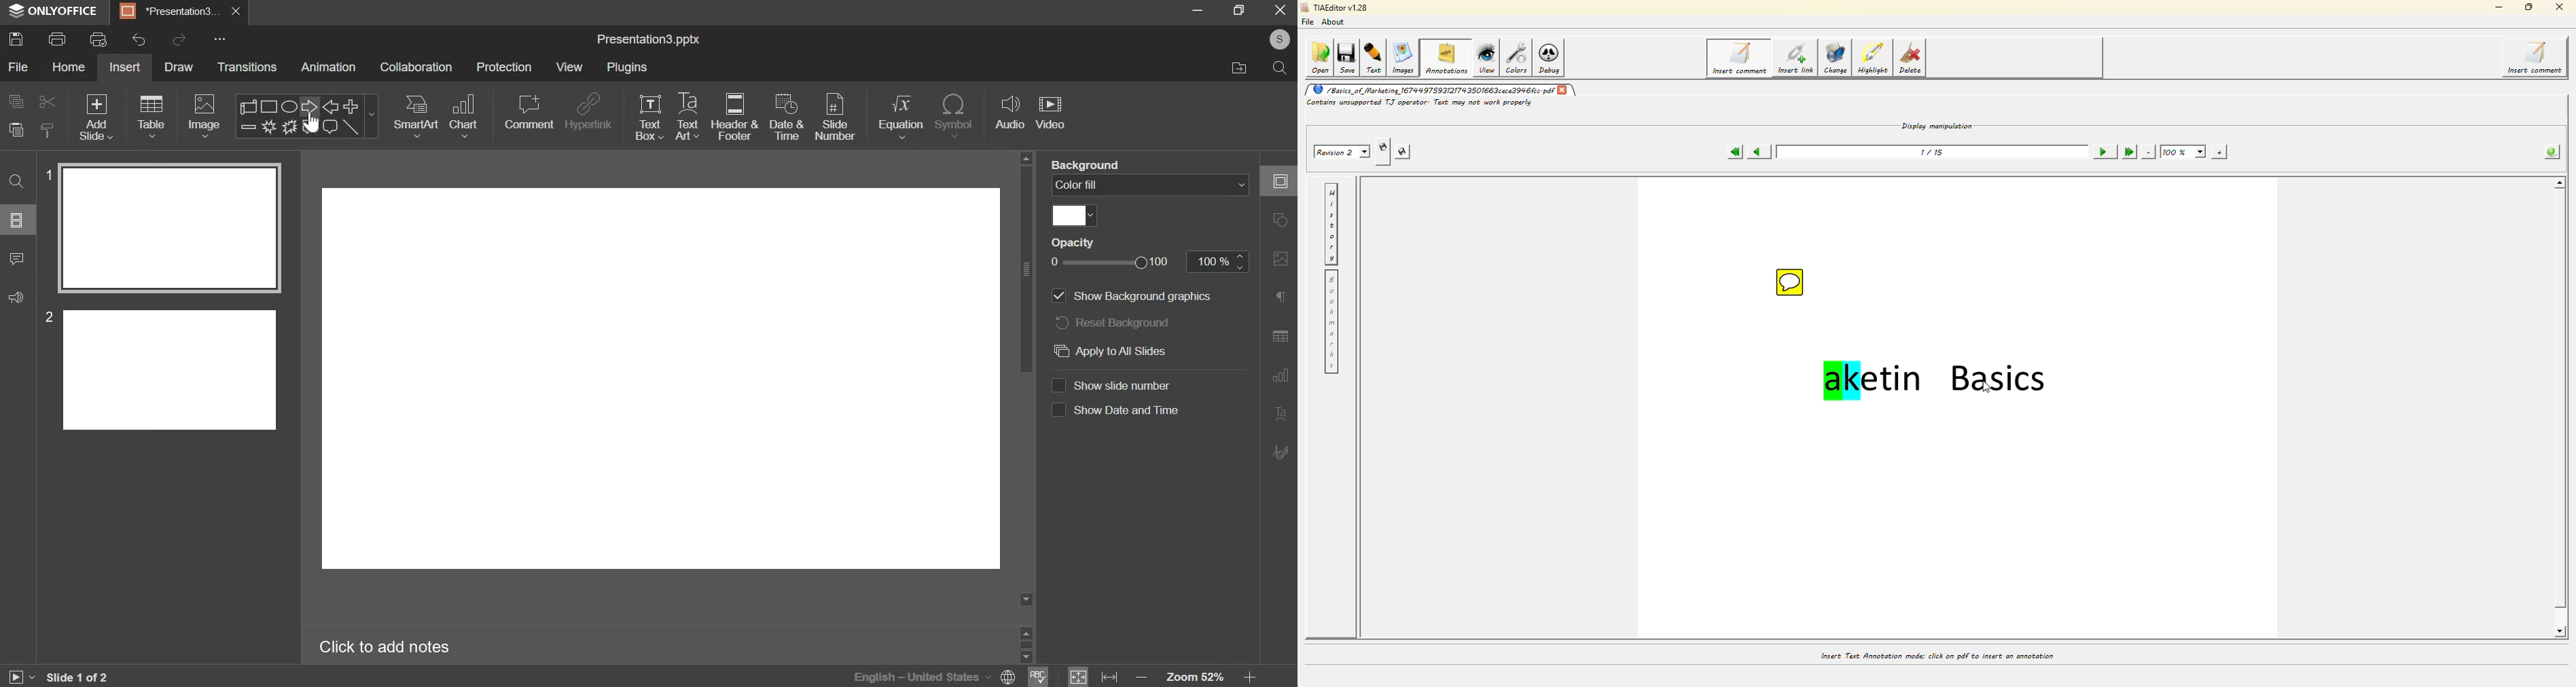 The height and width of the screenshot is (700, 2576). What do you see at coordinates (1011, 113) in the screenshot?
I see `audio` at bounding box center [1011, 113].